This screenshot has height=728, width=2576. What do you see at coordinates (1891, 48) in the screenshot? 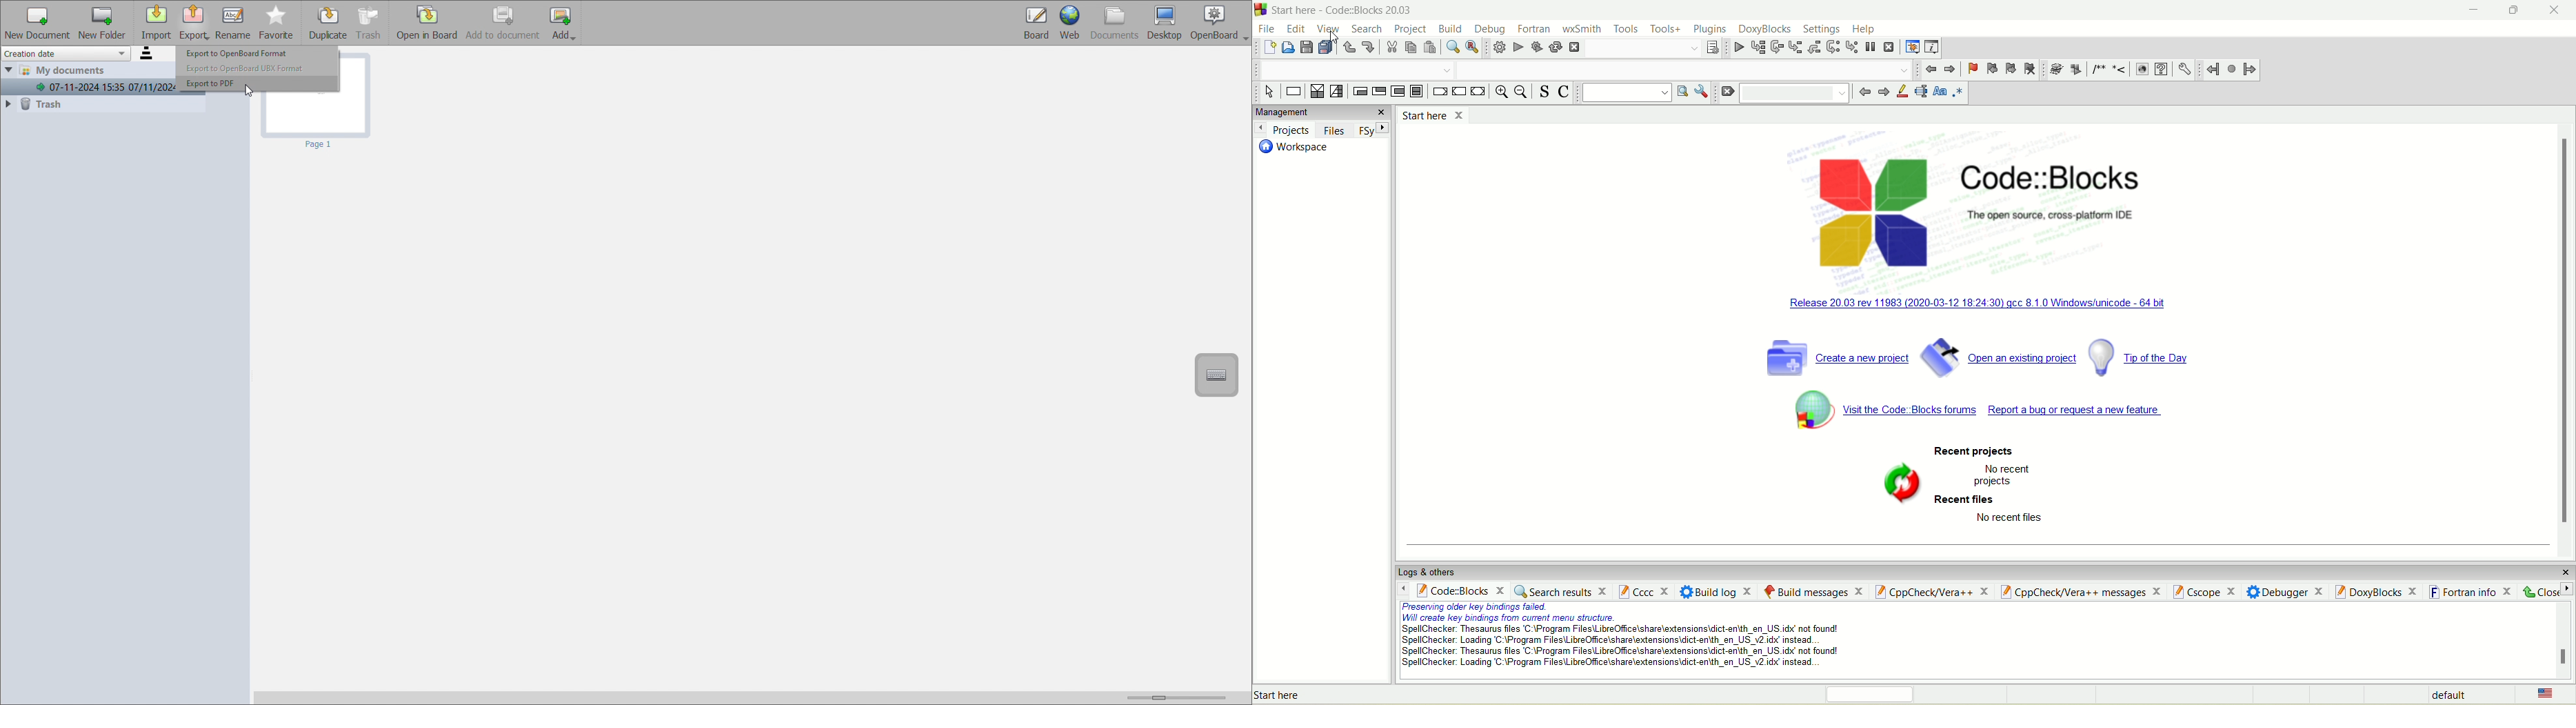
I see `stop debugger` at bounding box center [1891, 48].